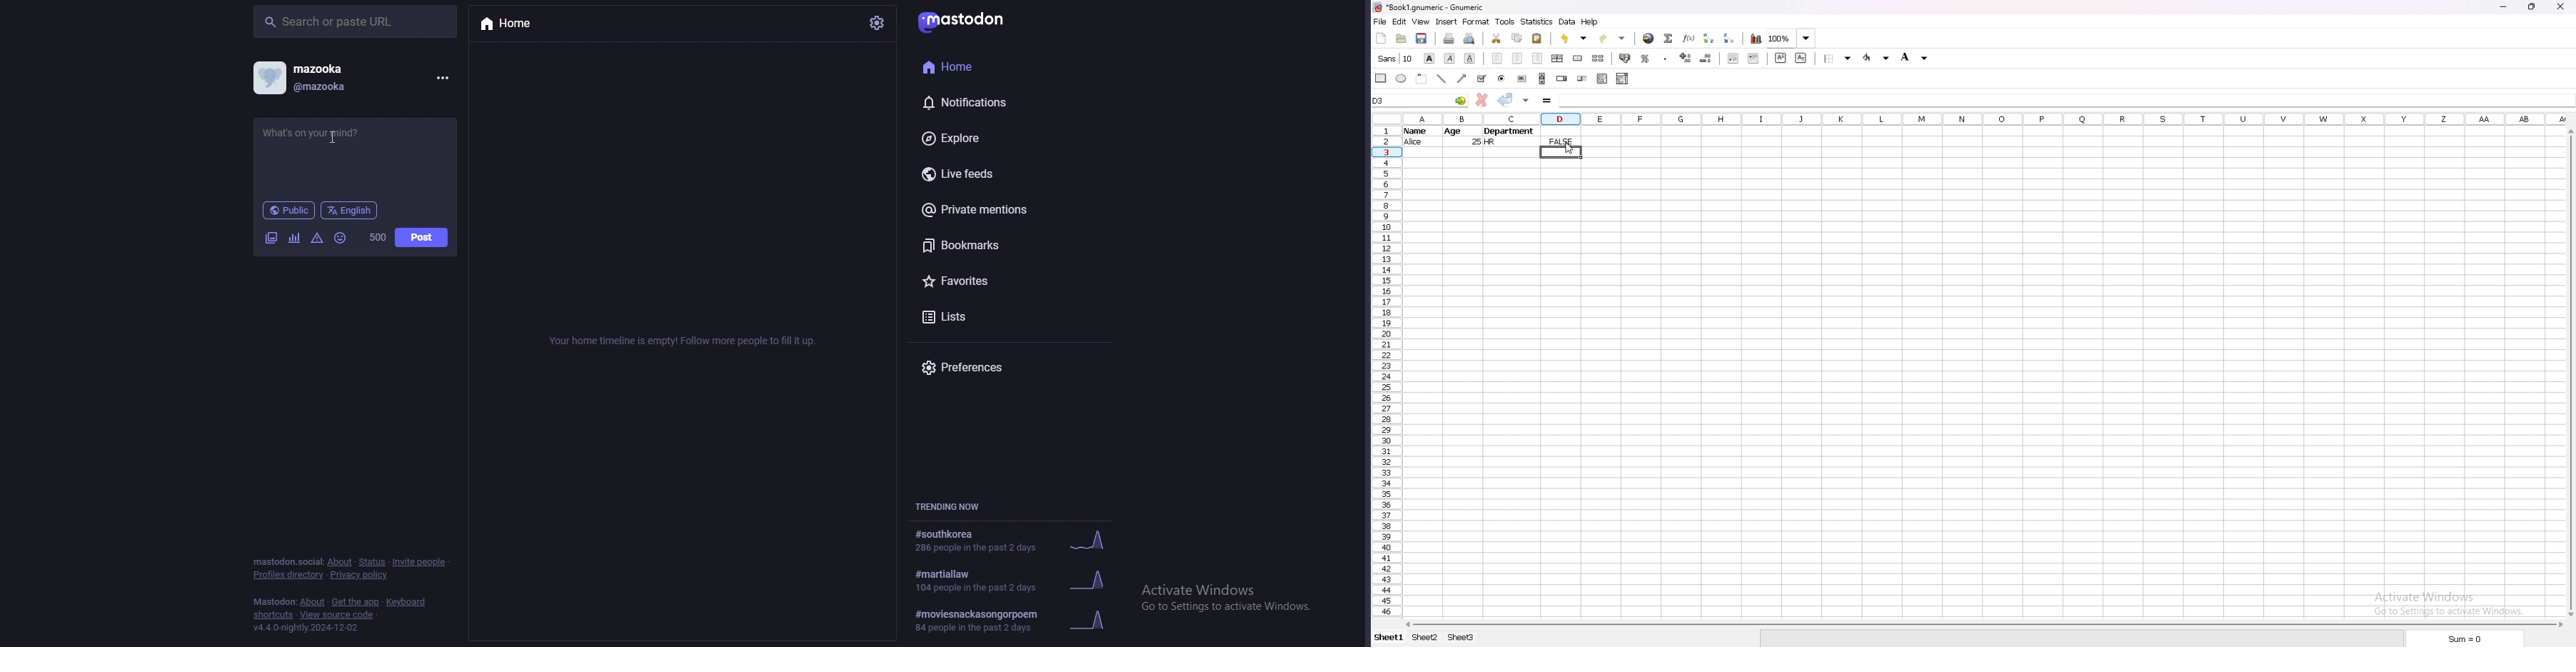 The height and width of the screenshot is (672, 2576). Describe the element at coordinates (1380, 39) in the screenshot. I see `new` at that location.